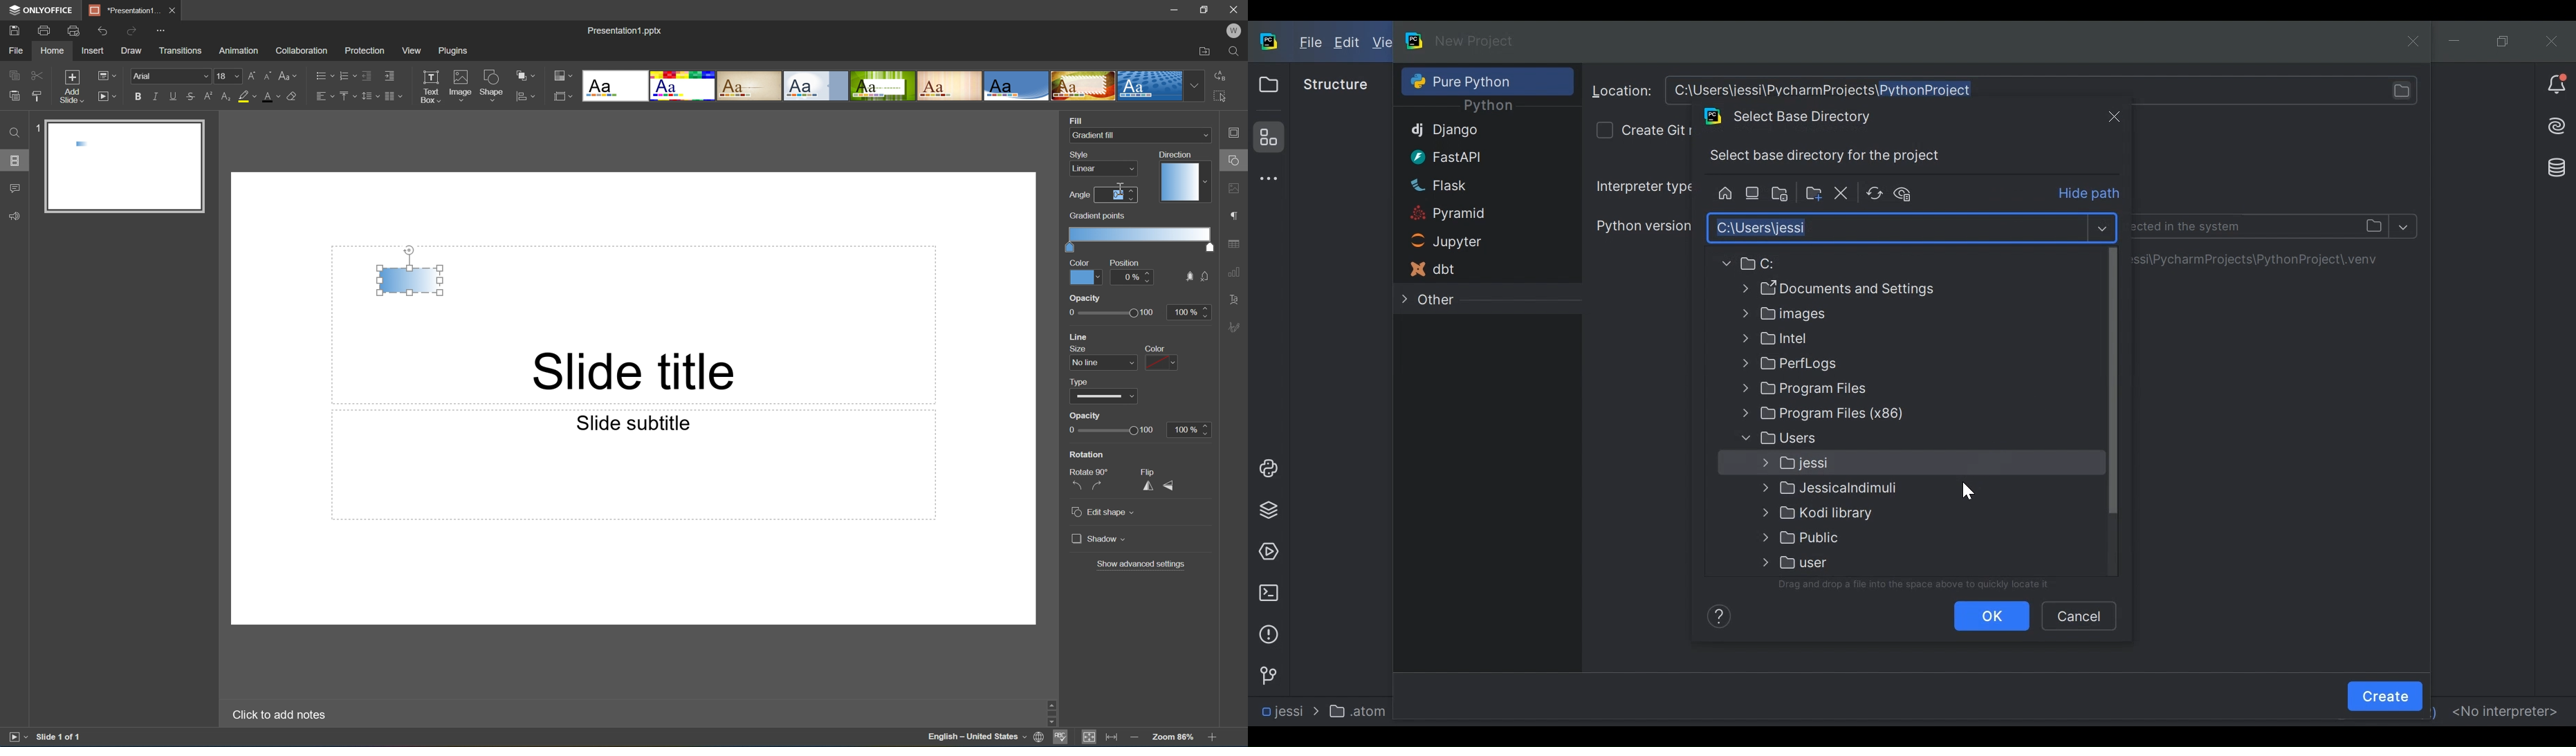  What do you see at coordinates (1099, 216) in the screenshot?
I see `gradient points` at bounding box center [1099, 216].